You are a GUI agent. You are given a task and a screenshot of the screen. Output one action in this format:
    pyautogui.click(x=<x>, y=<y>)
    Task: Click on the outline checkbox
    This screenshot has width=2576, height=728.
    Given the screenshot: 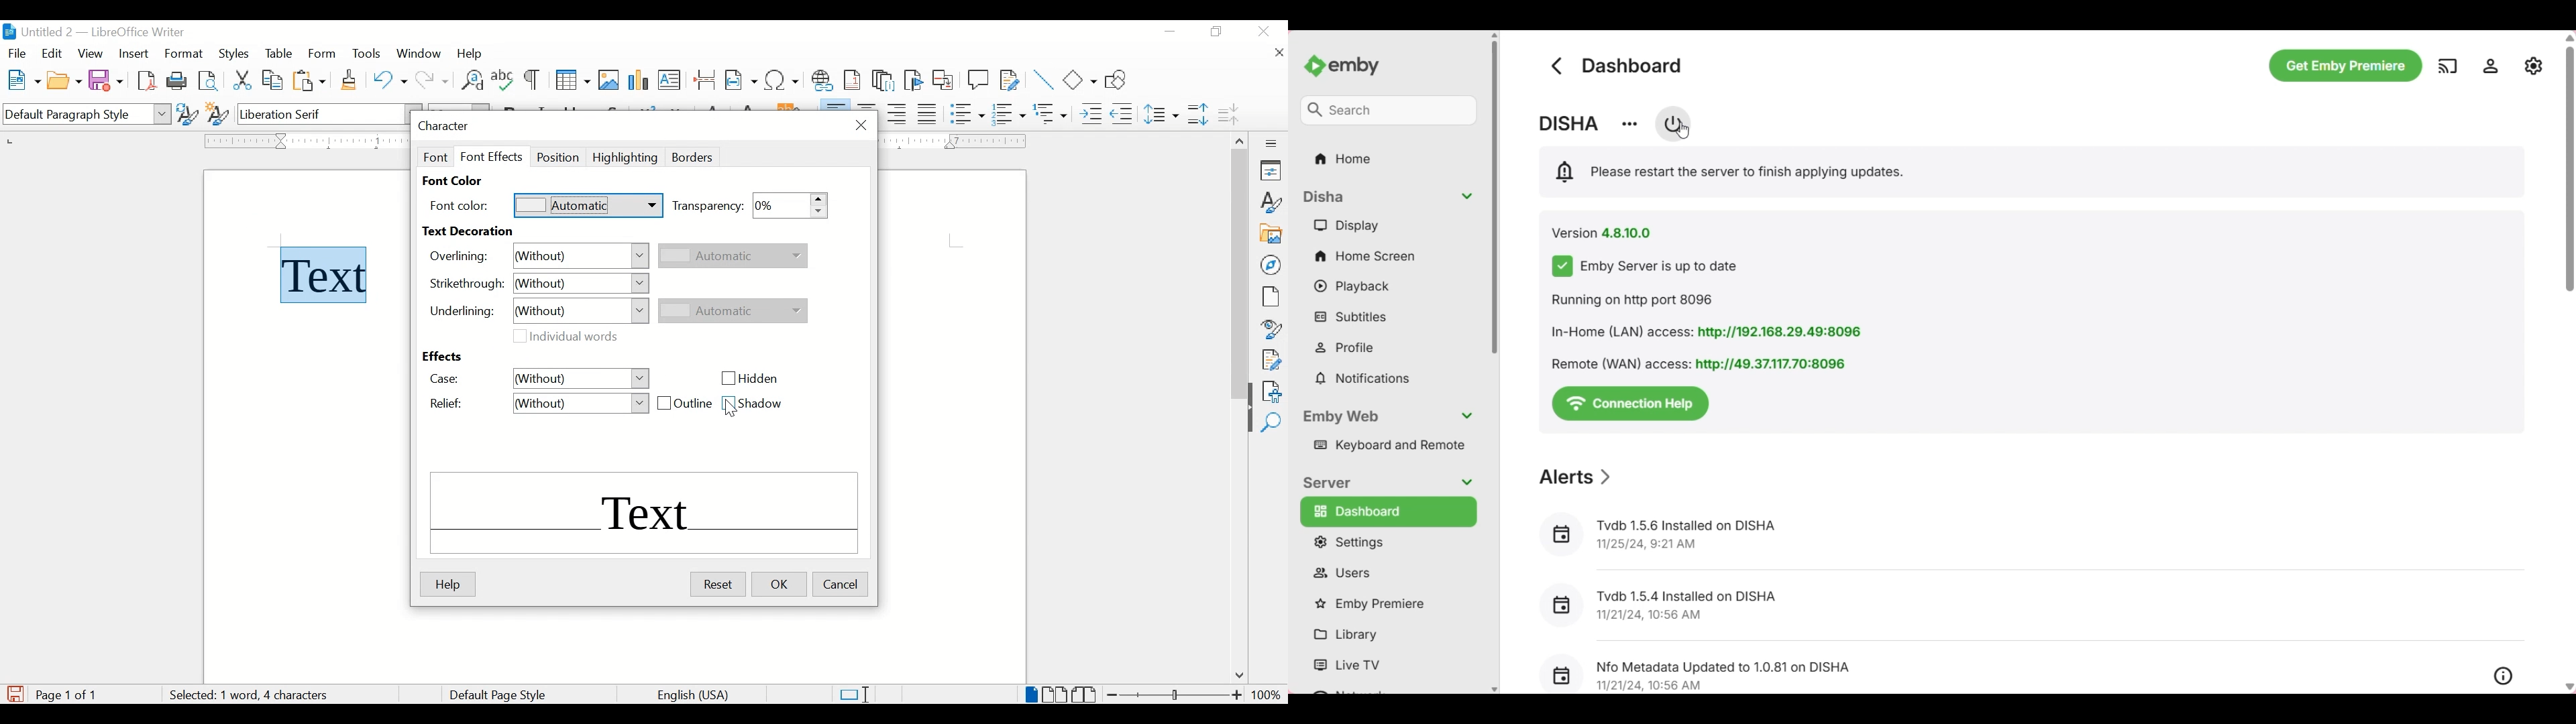 What is the action you would take?
    pyautogui.click(x=688, y=404)
    